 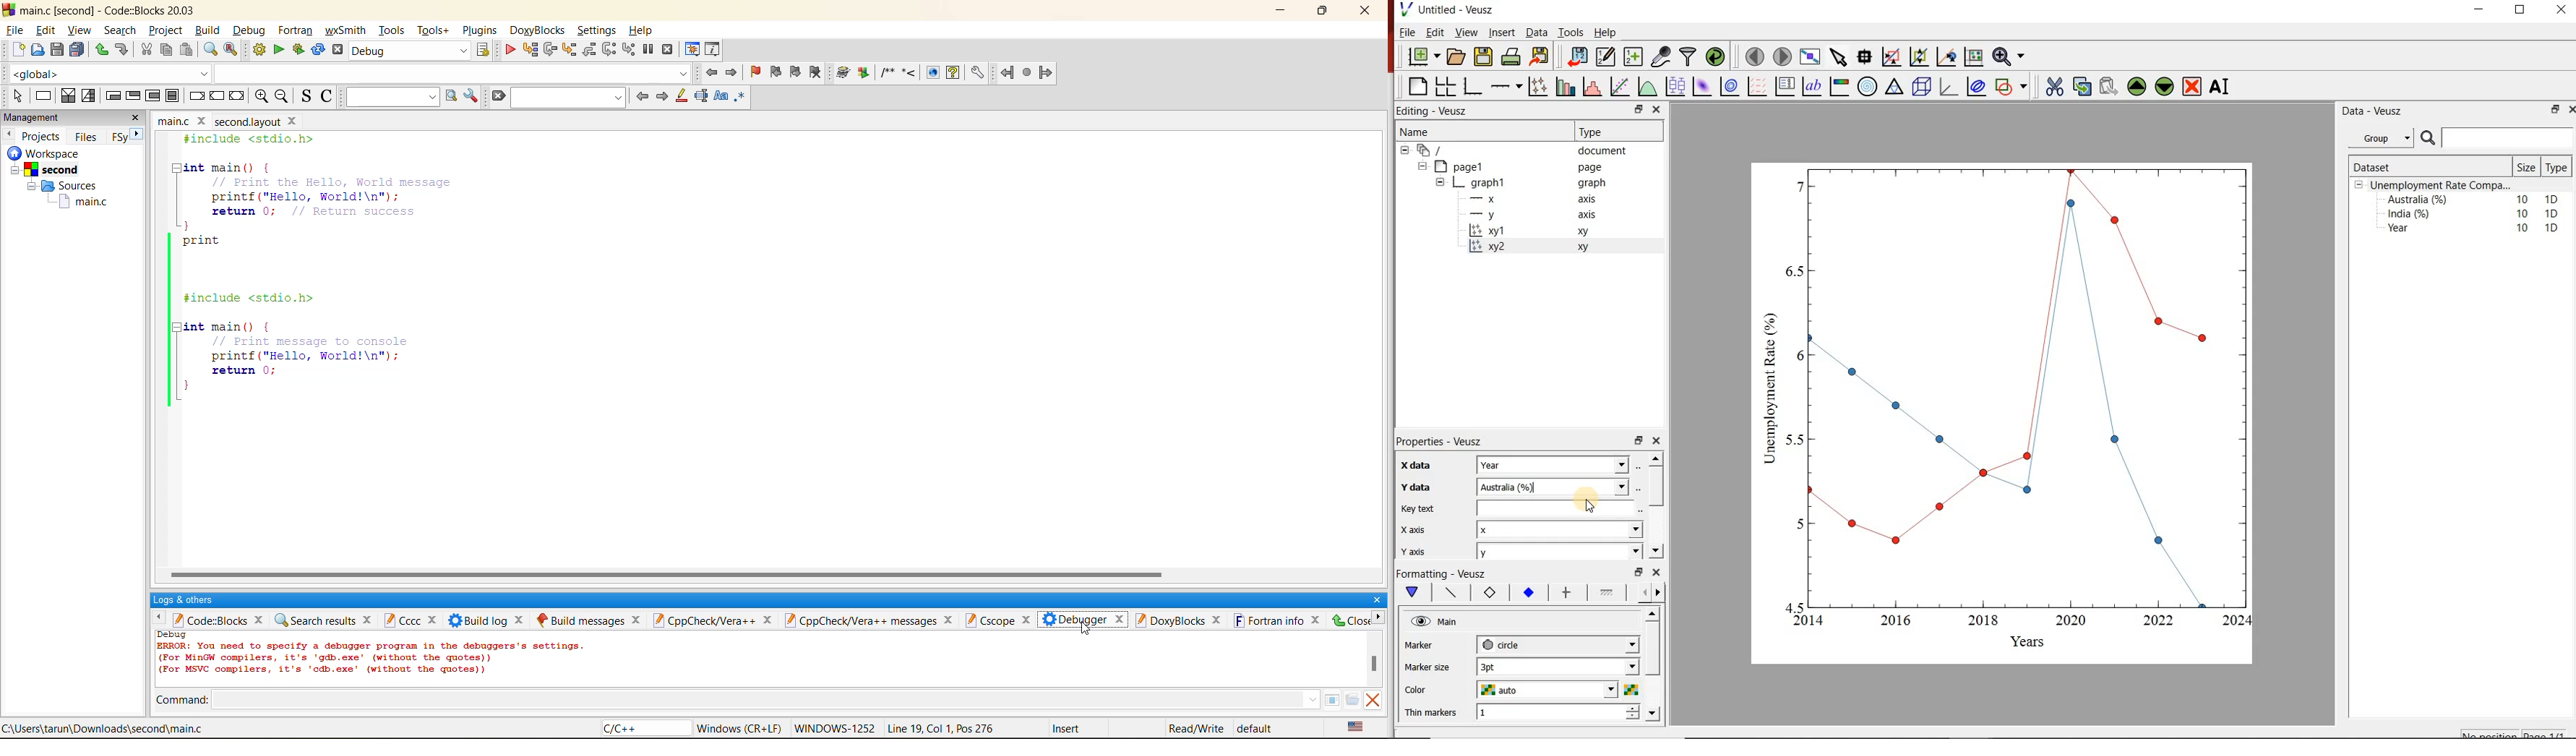 I want to click on y axis, so click(x=1541, y=215).